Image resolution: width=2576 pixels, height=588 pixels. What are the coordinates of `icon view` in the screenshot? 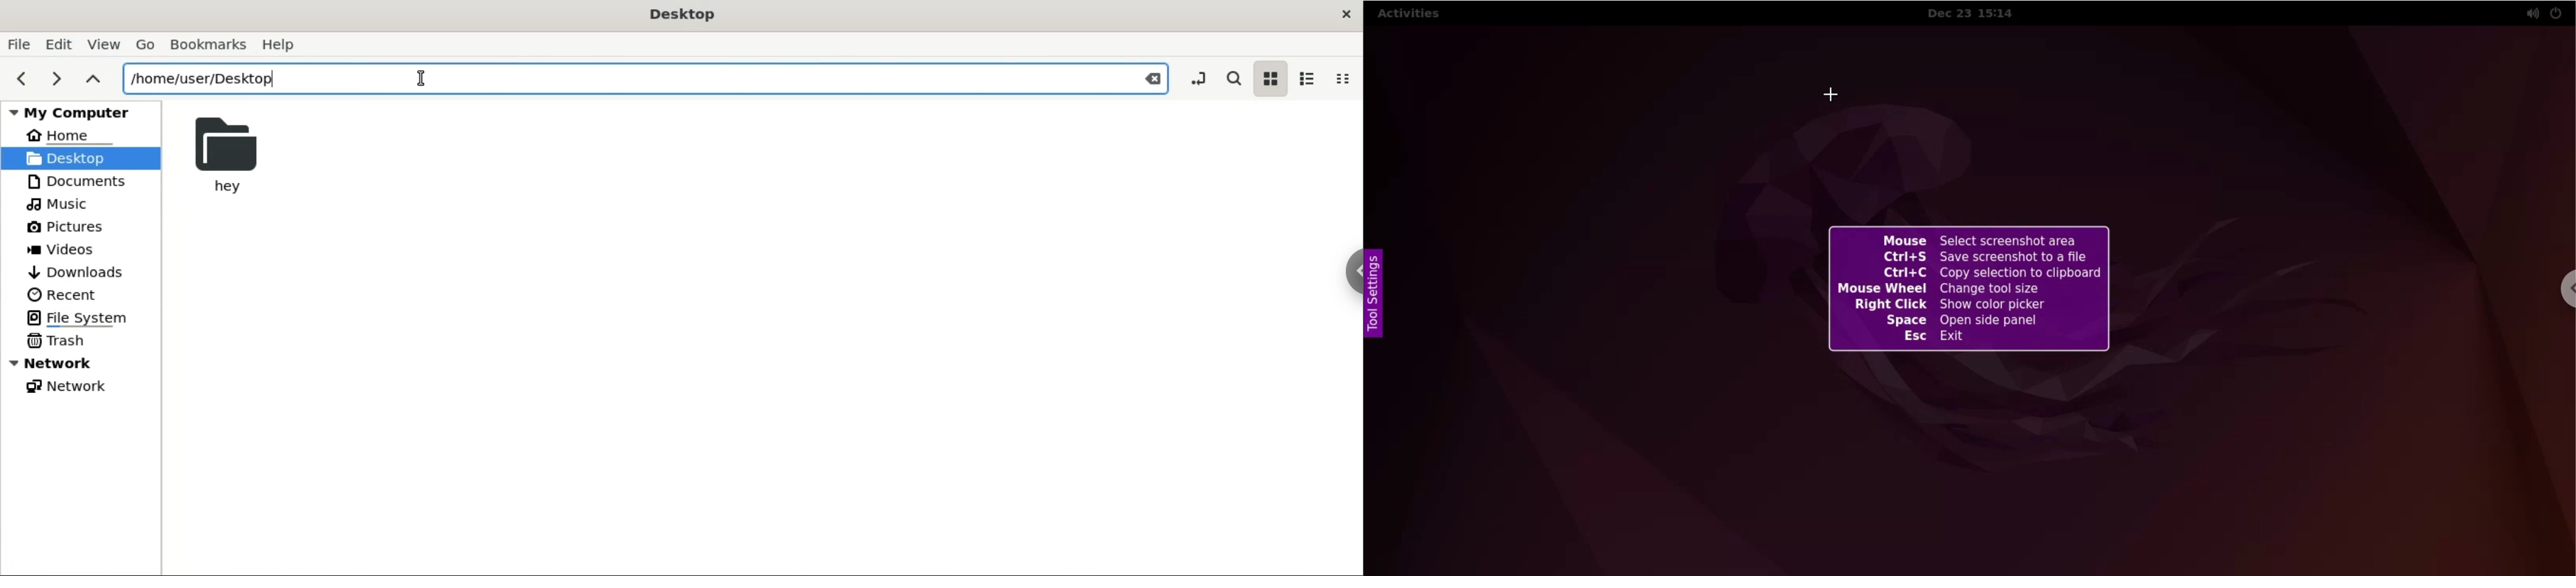 It's located at (1272, 78).